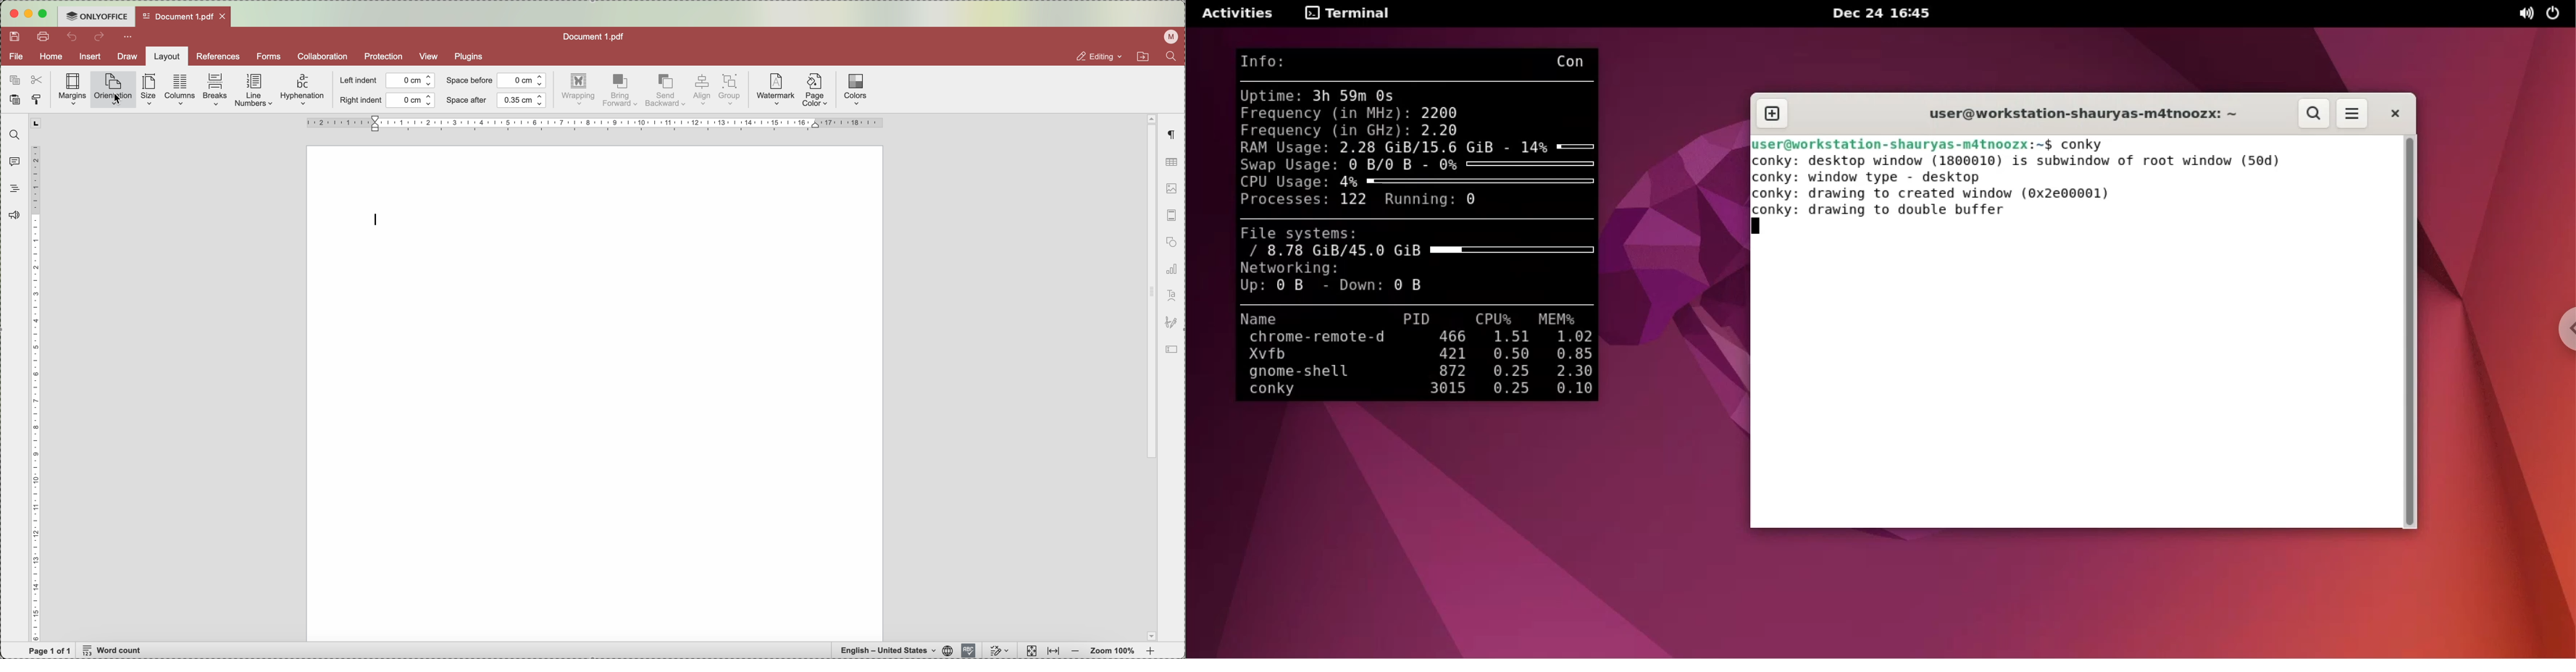 The image size is (2576, 672). Describe the element at coordinates (129, 38) in the screenshot. I see `more options` at that location.